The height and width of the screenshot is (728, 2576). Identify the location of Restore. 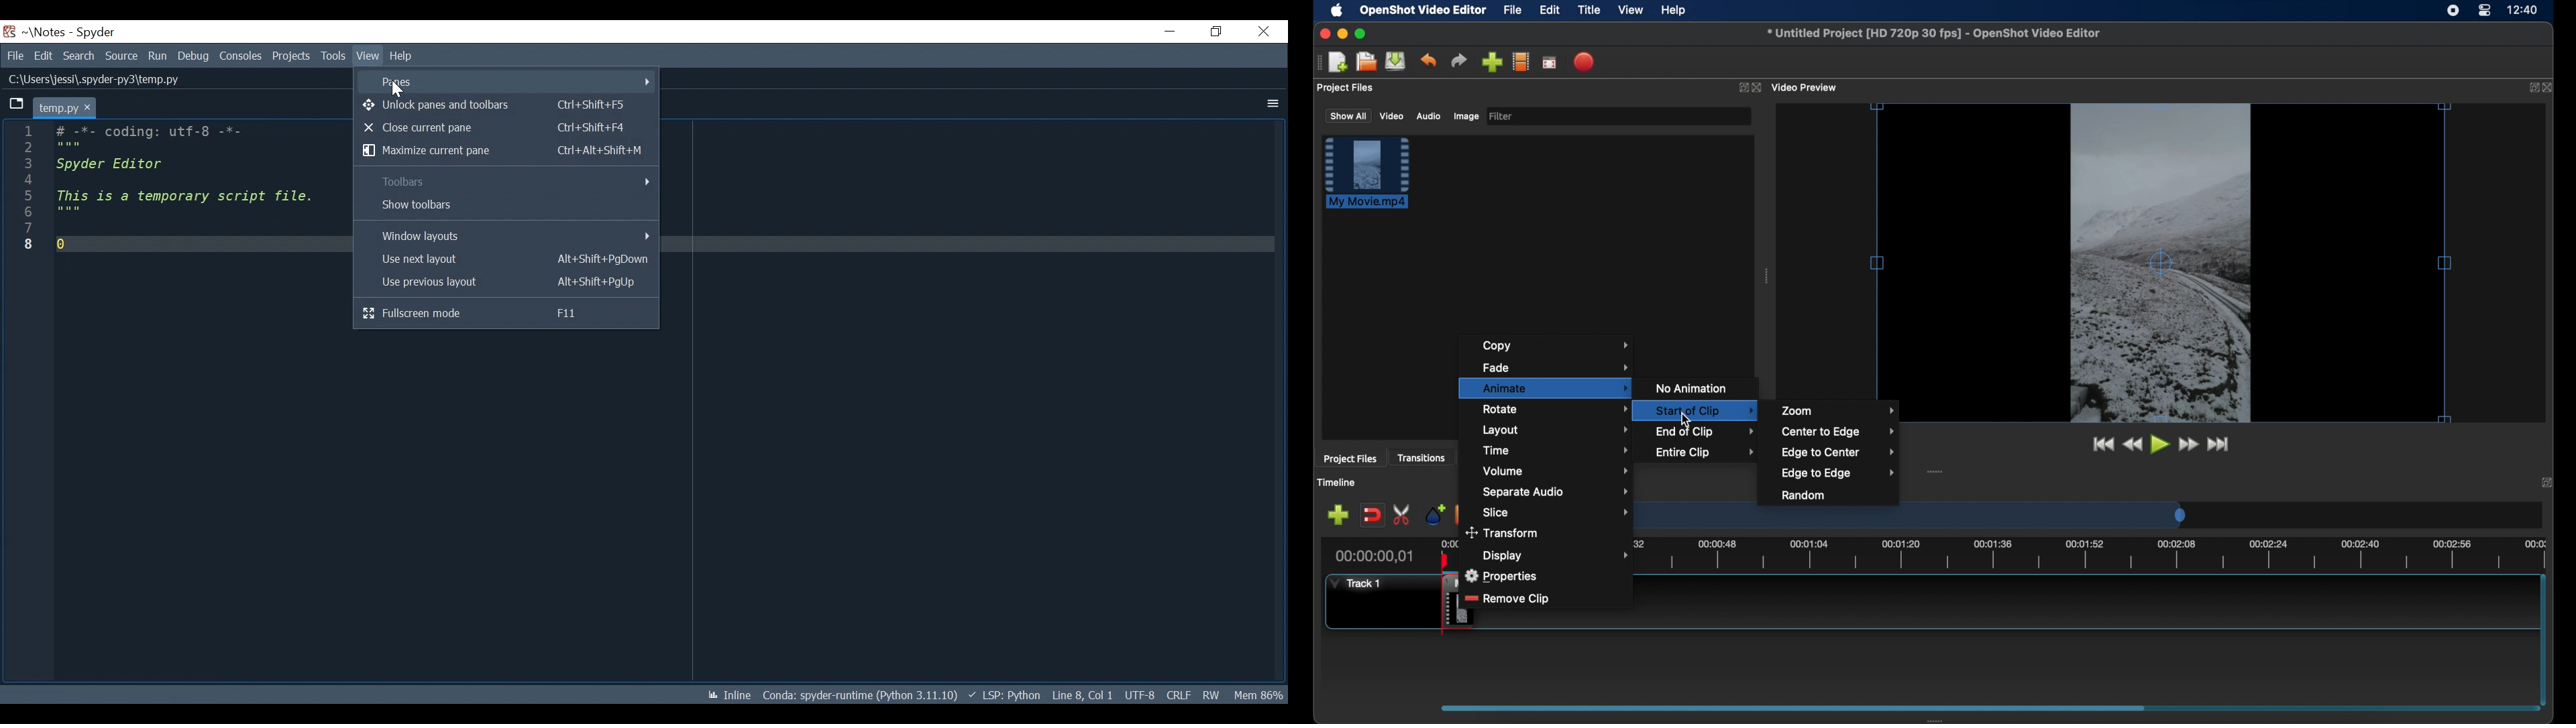
(1214, 32).